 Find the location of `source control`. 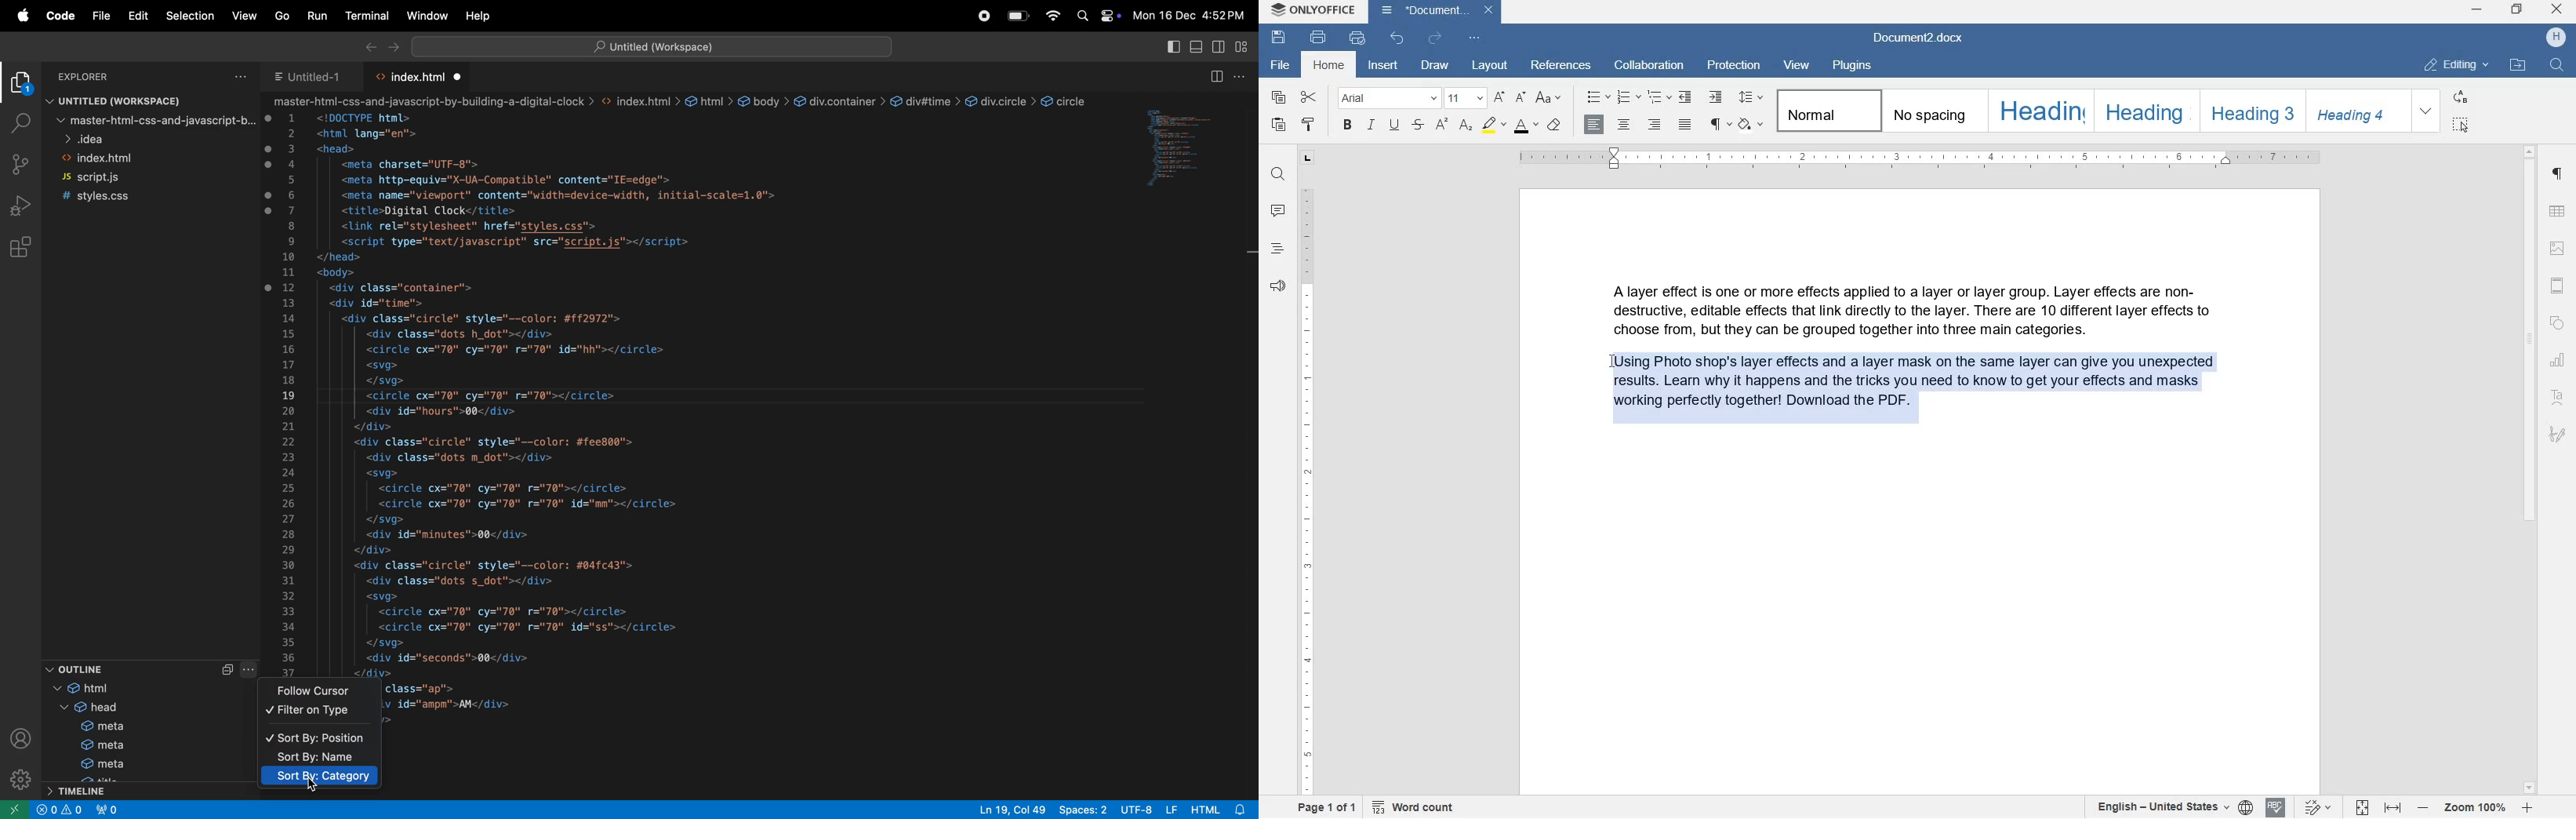

source control is located at coordinates (21, 164).